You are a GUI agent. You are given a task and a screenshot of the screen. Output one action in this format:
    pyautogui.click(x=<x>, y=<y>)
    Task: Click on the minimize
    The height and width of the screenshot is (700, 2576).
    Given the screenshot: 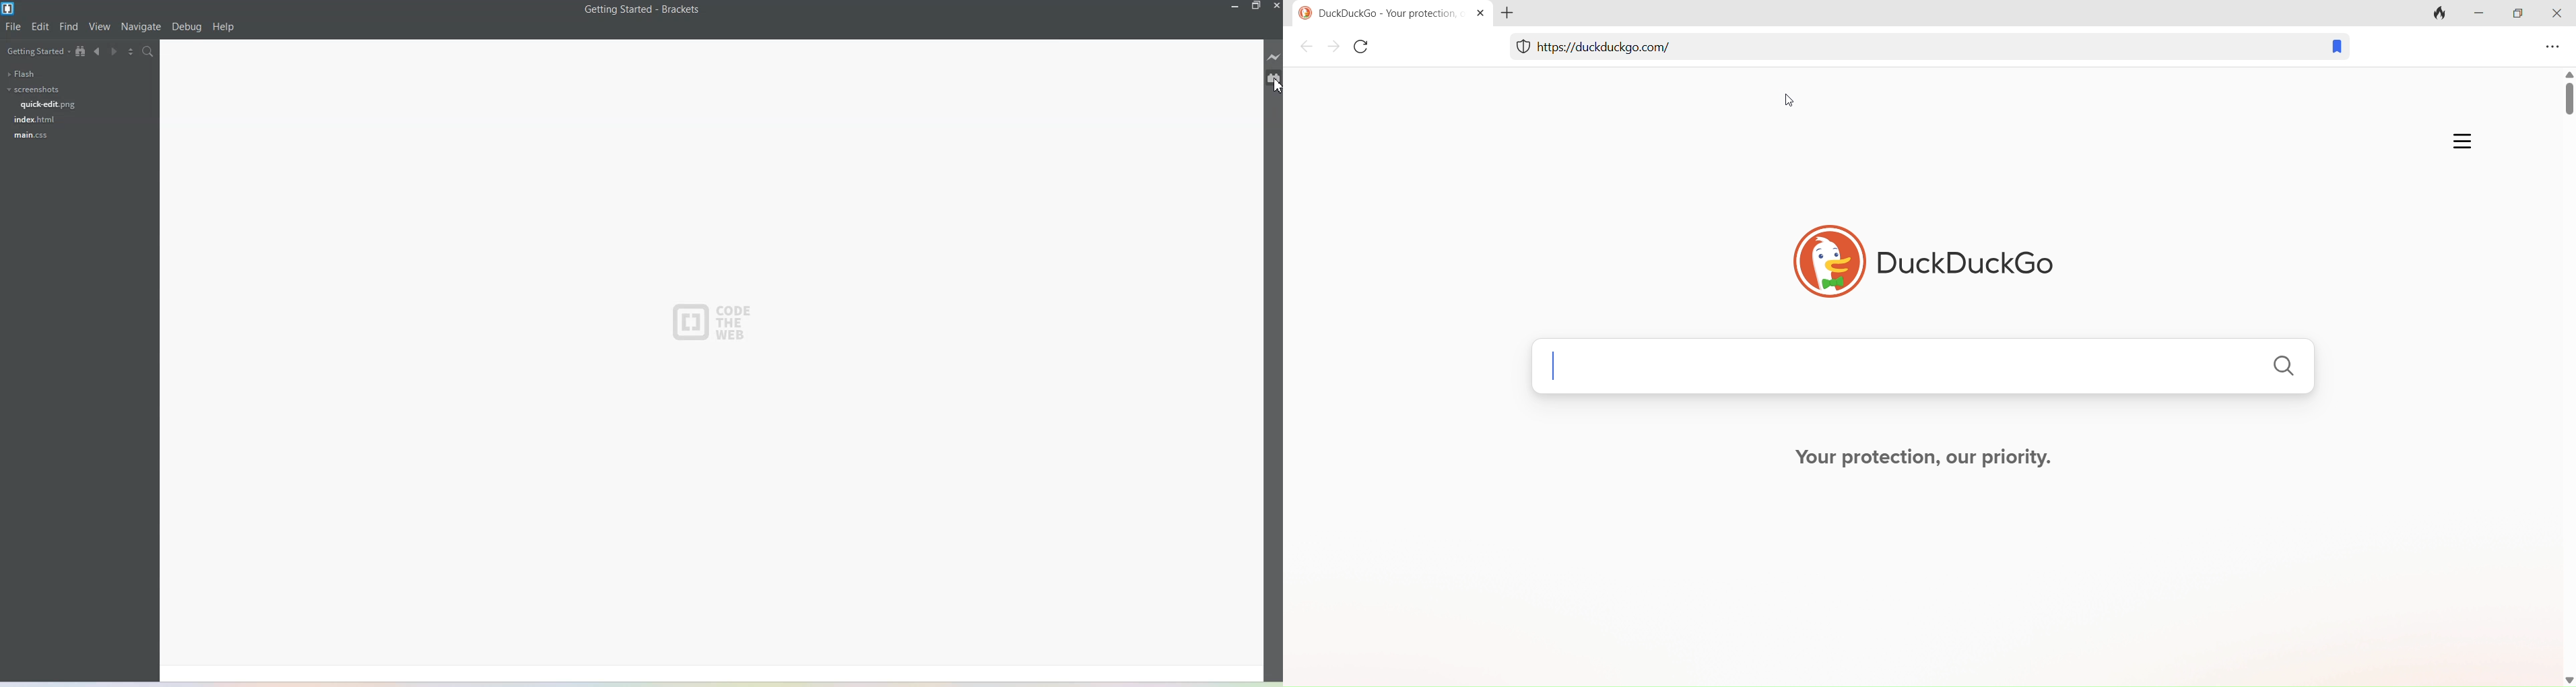 What is the action you would take?
    pyautogui.click(x=2483, y=18)
    